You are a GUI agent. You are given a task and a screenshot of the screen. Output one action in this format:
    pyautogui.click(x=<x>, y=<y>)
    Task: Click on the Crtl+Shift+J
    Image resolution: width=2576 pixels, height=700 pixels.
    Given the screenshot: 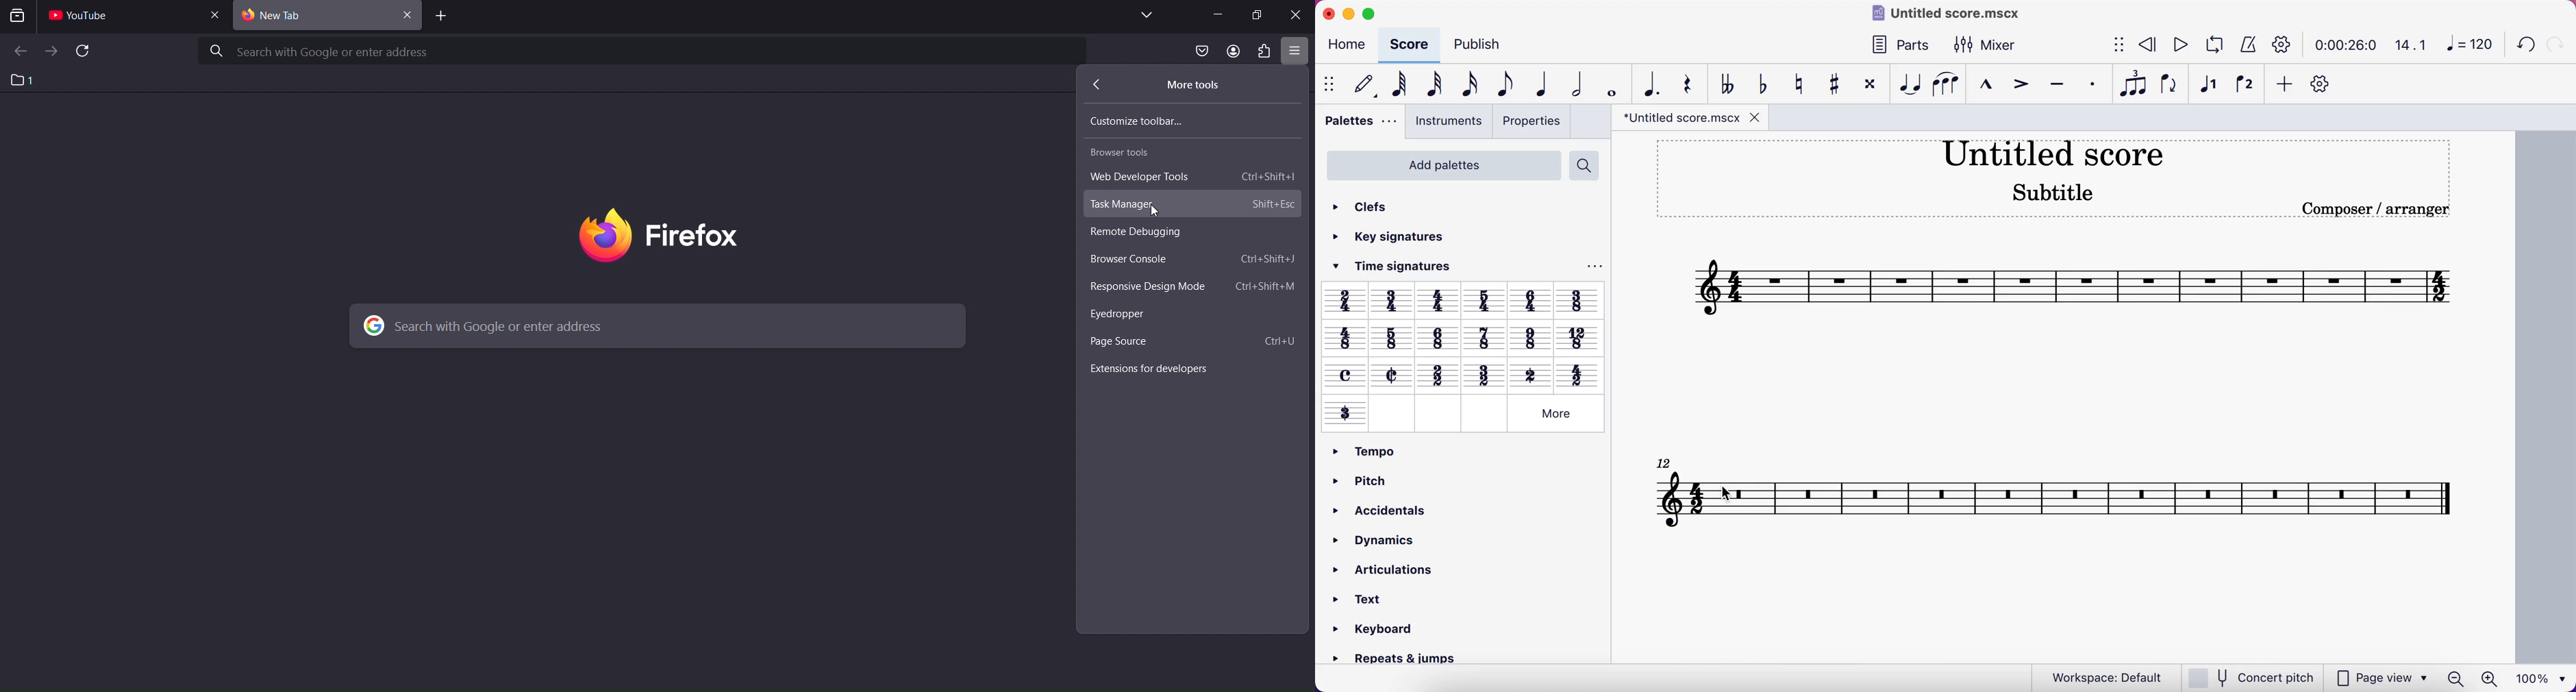 What is the action you would take?
    pyautogui.click(x=1269, y=260)
    